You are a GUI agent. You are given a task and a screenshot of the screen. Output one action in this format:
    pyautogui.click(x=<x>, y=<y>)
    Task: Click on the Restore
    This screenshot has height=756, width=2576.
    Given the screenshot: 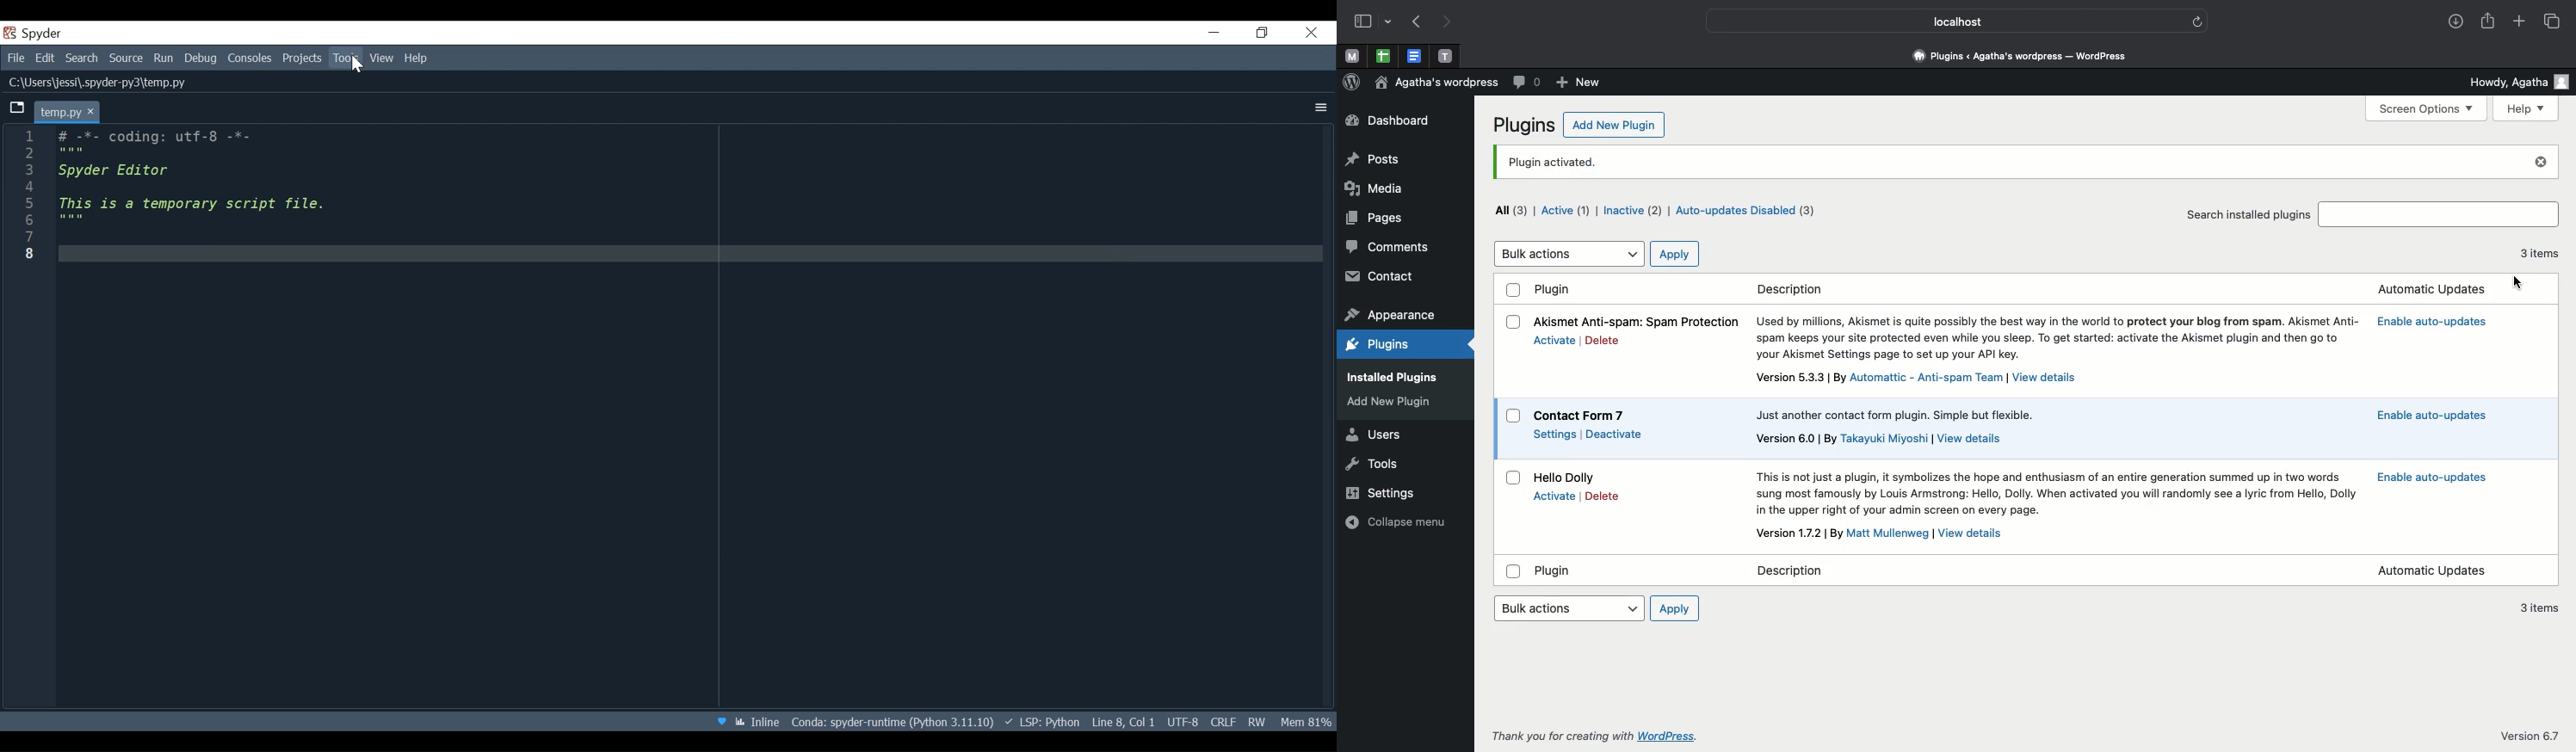 What is the action you would take?
    pyautogui.click(x=1264, y=33)
    